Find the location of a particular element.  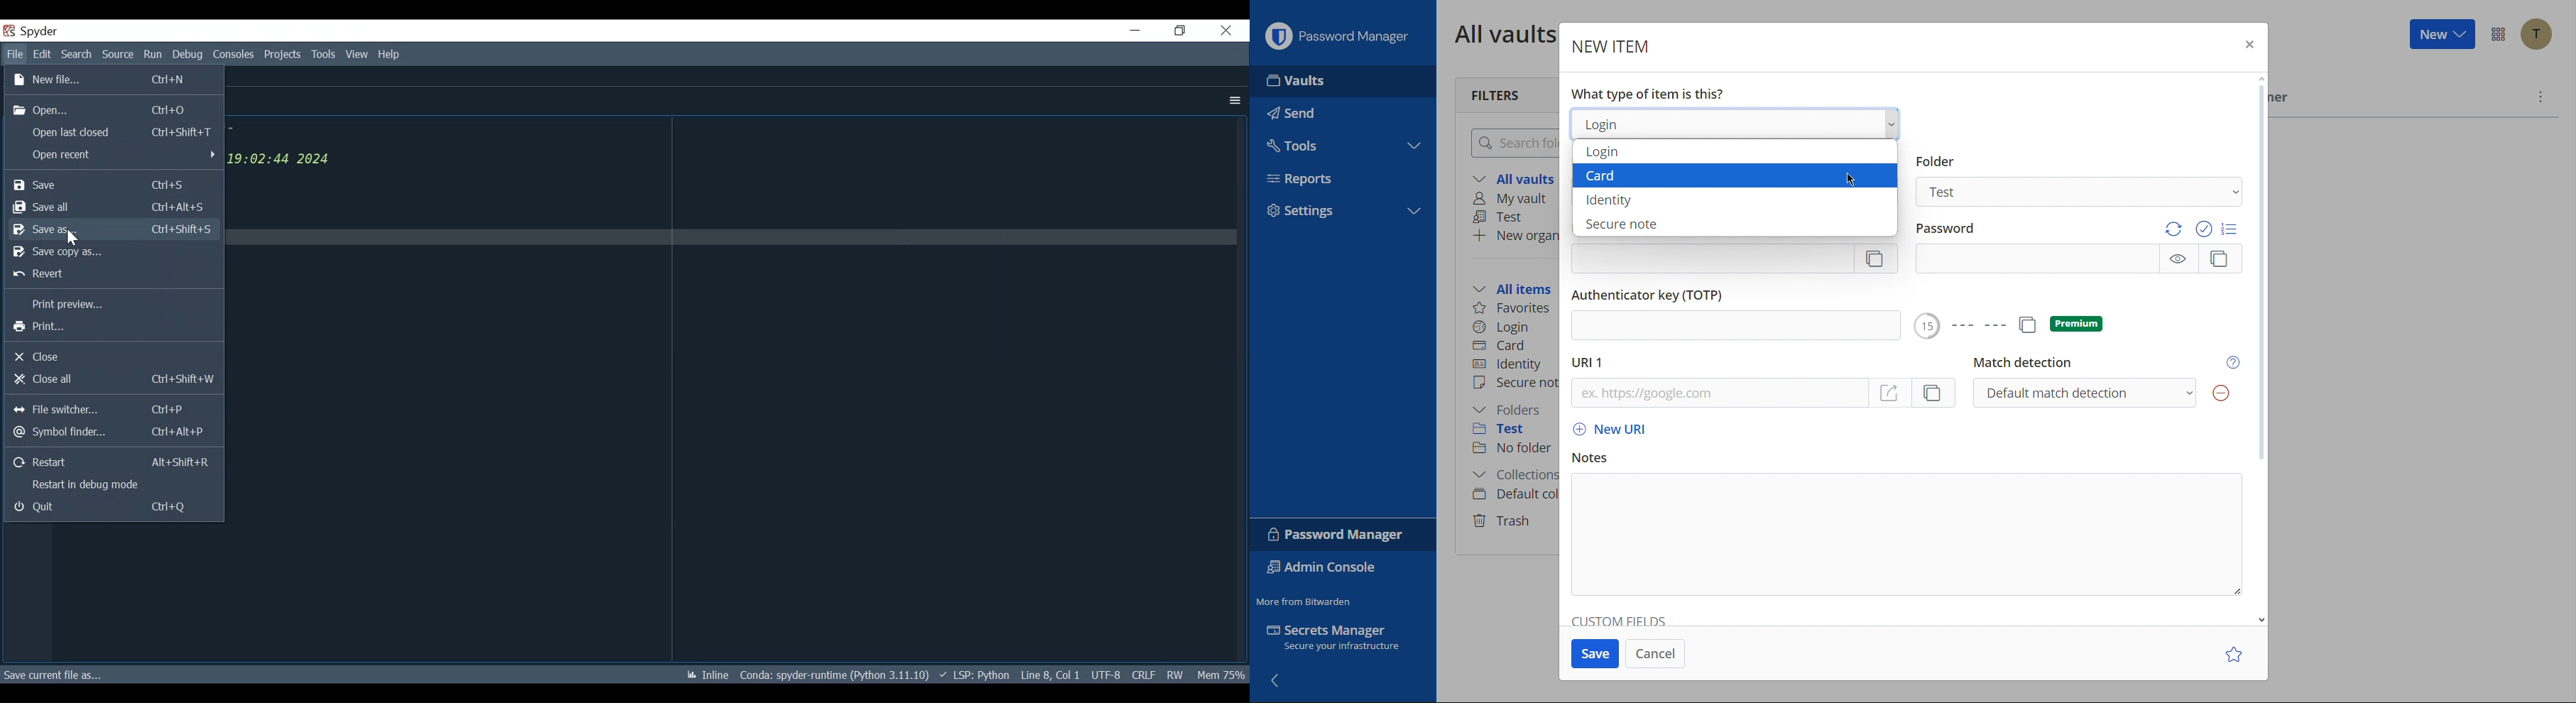

Open is located at coordinates (113, 110).